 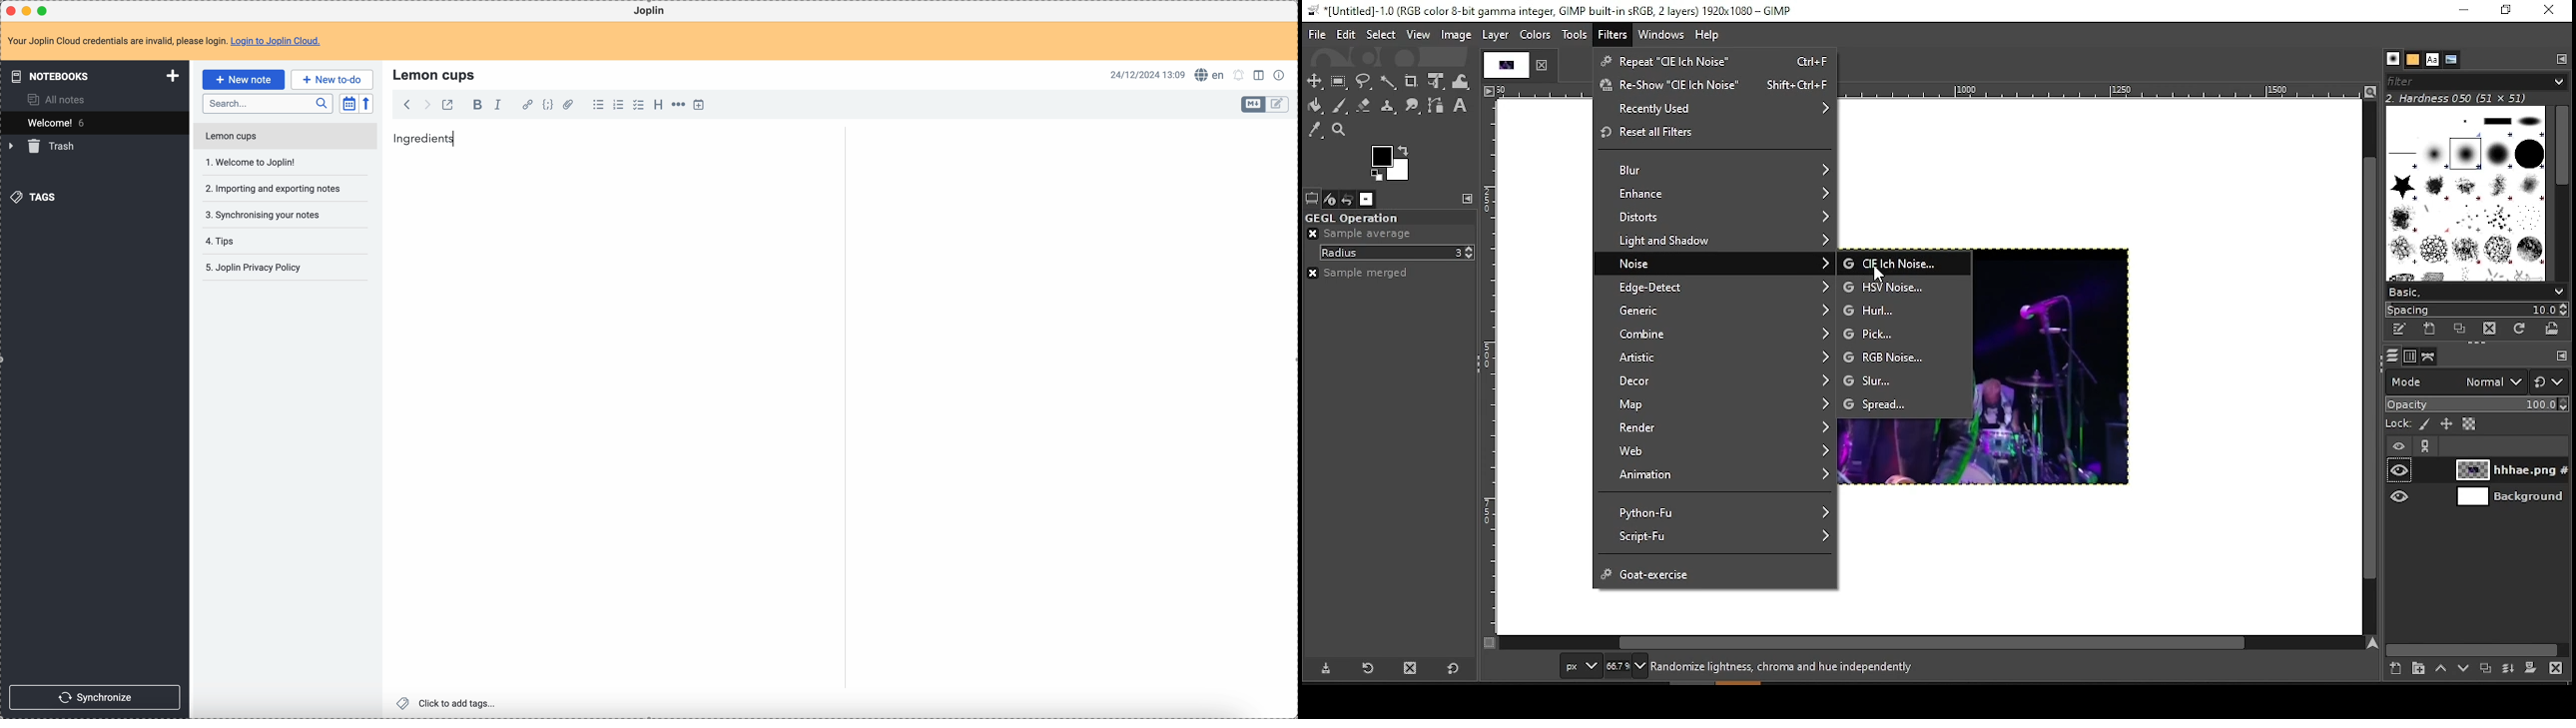 I want to click on toggle edit layout, so click(x=1279, y=105).